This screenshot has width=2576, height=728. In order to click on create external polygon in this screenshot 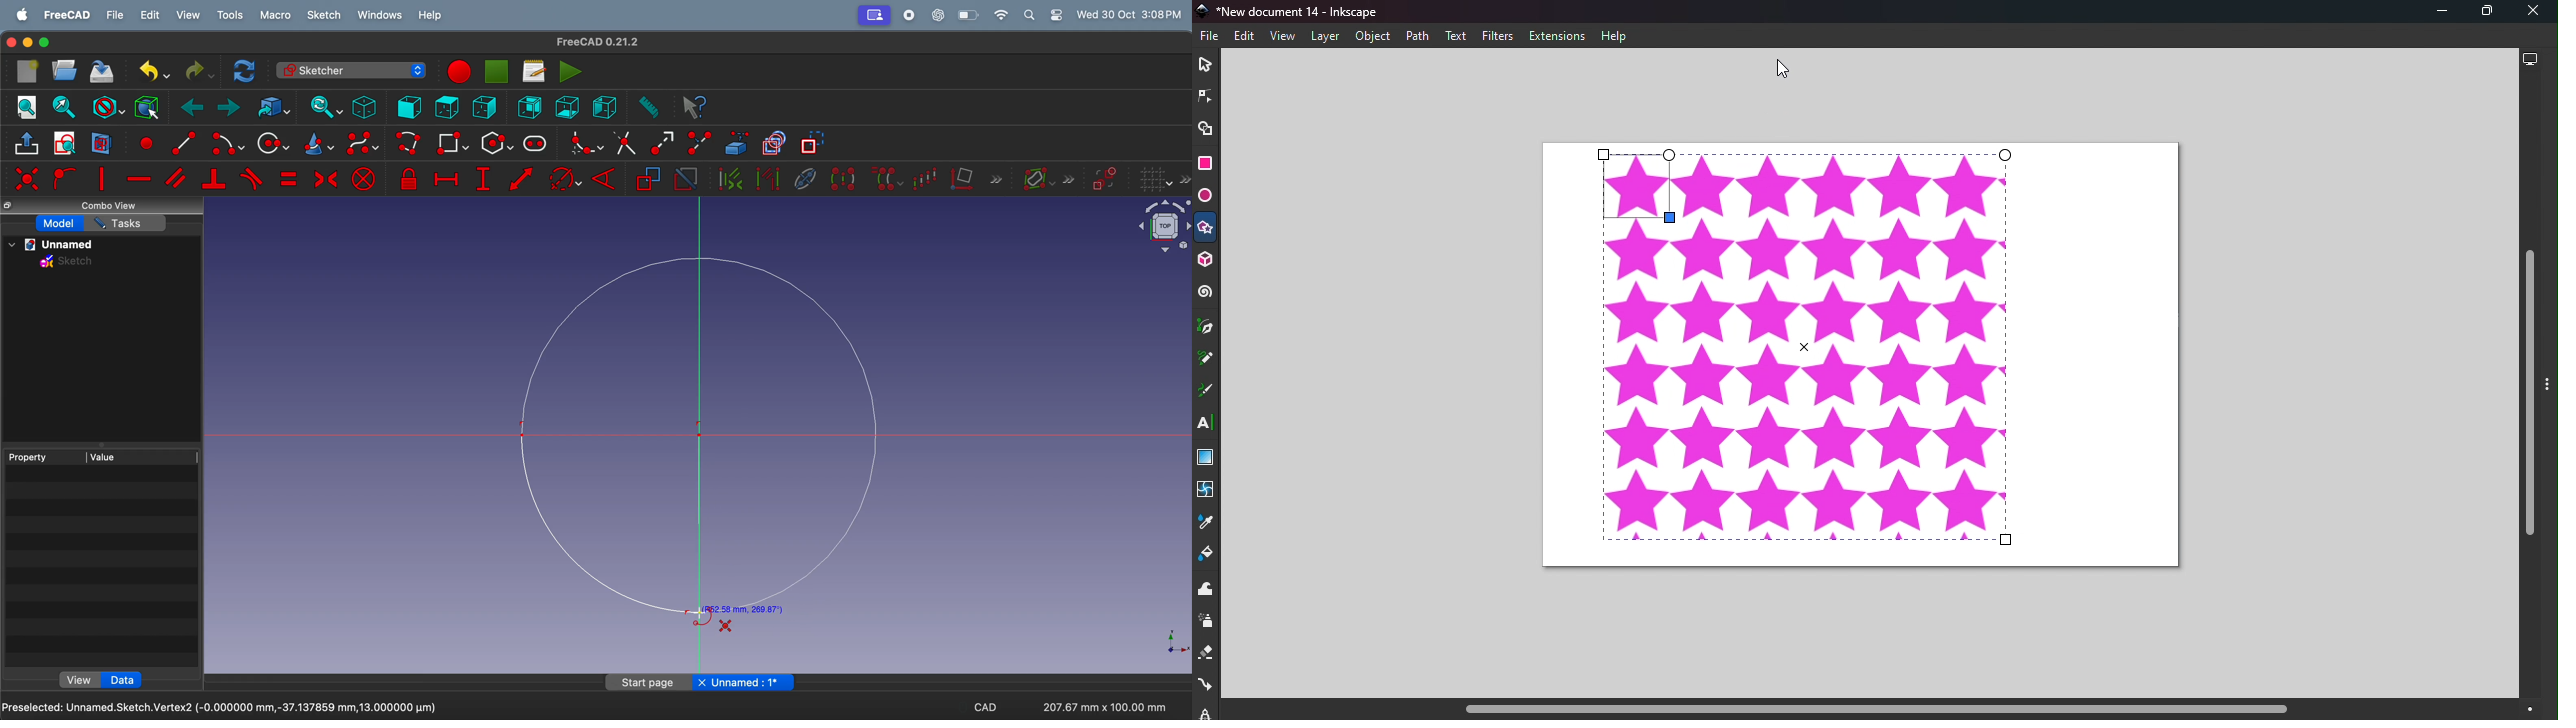, I will do `click(497, 143)`.